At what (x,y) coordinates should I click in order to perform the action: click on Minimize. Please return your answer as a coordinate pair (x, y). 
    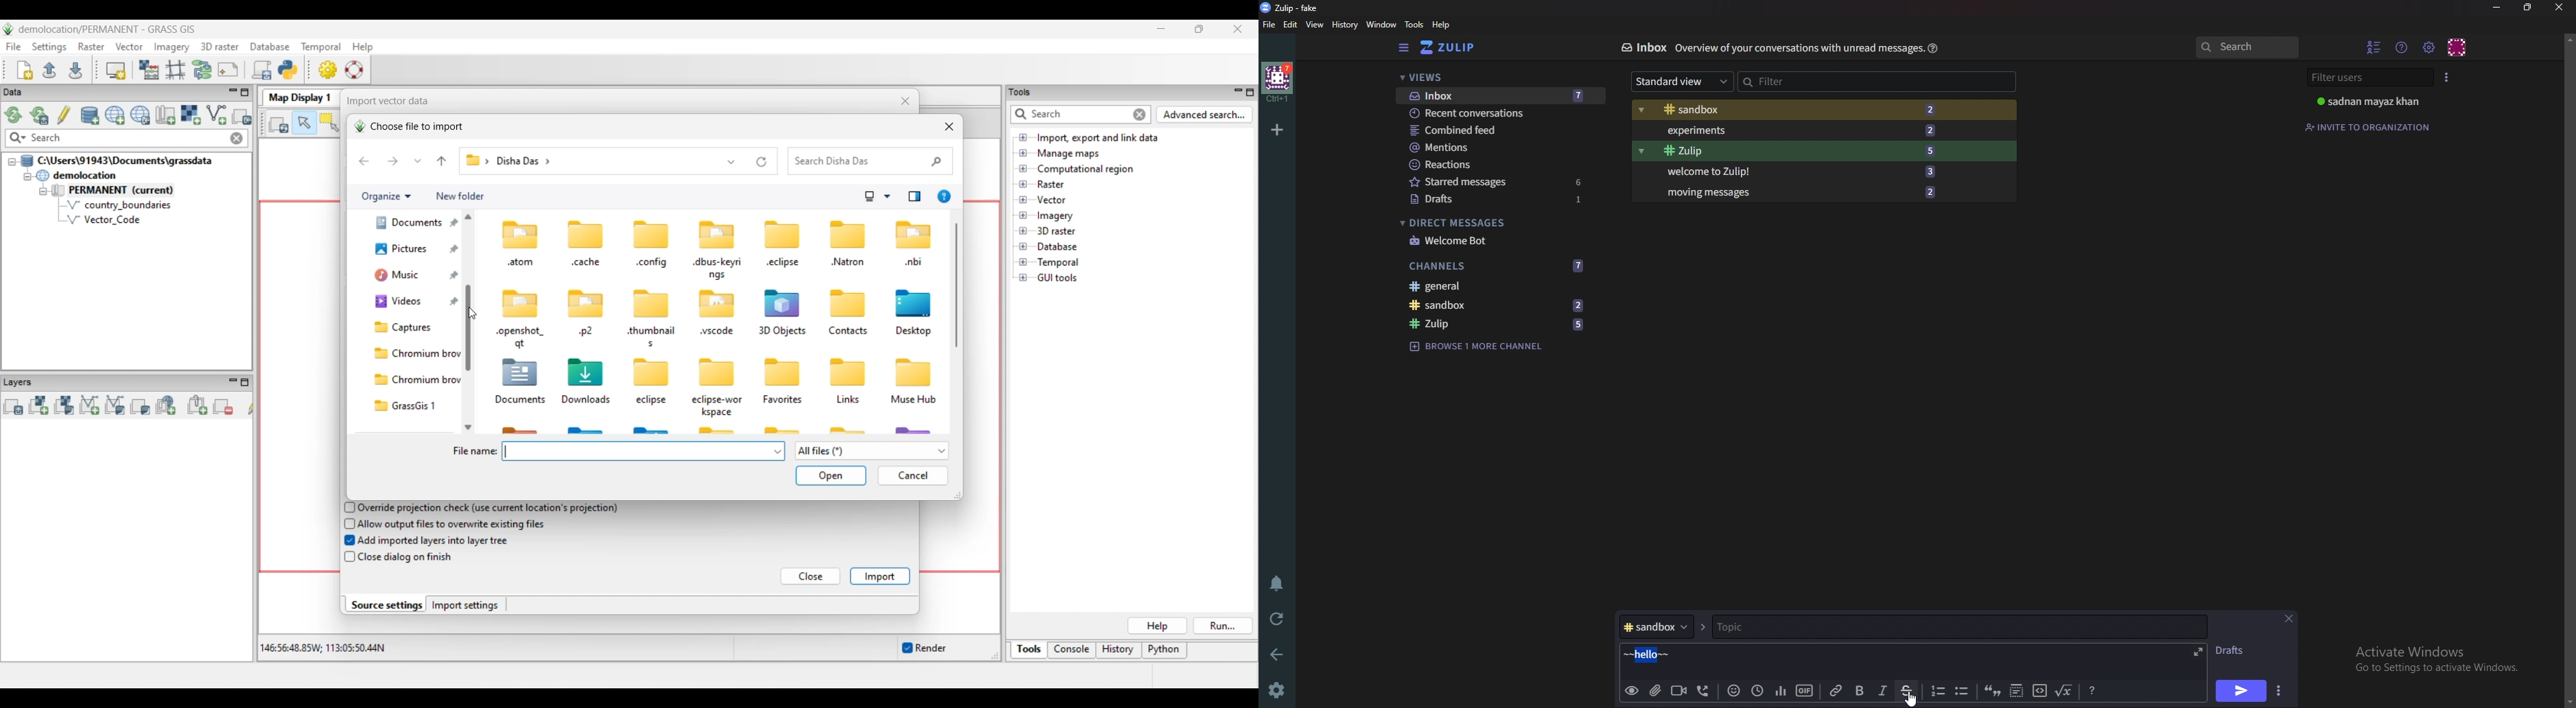
    Looking at the image, I should click on (2497, 7).